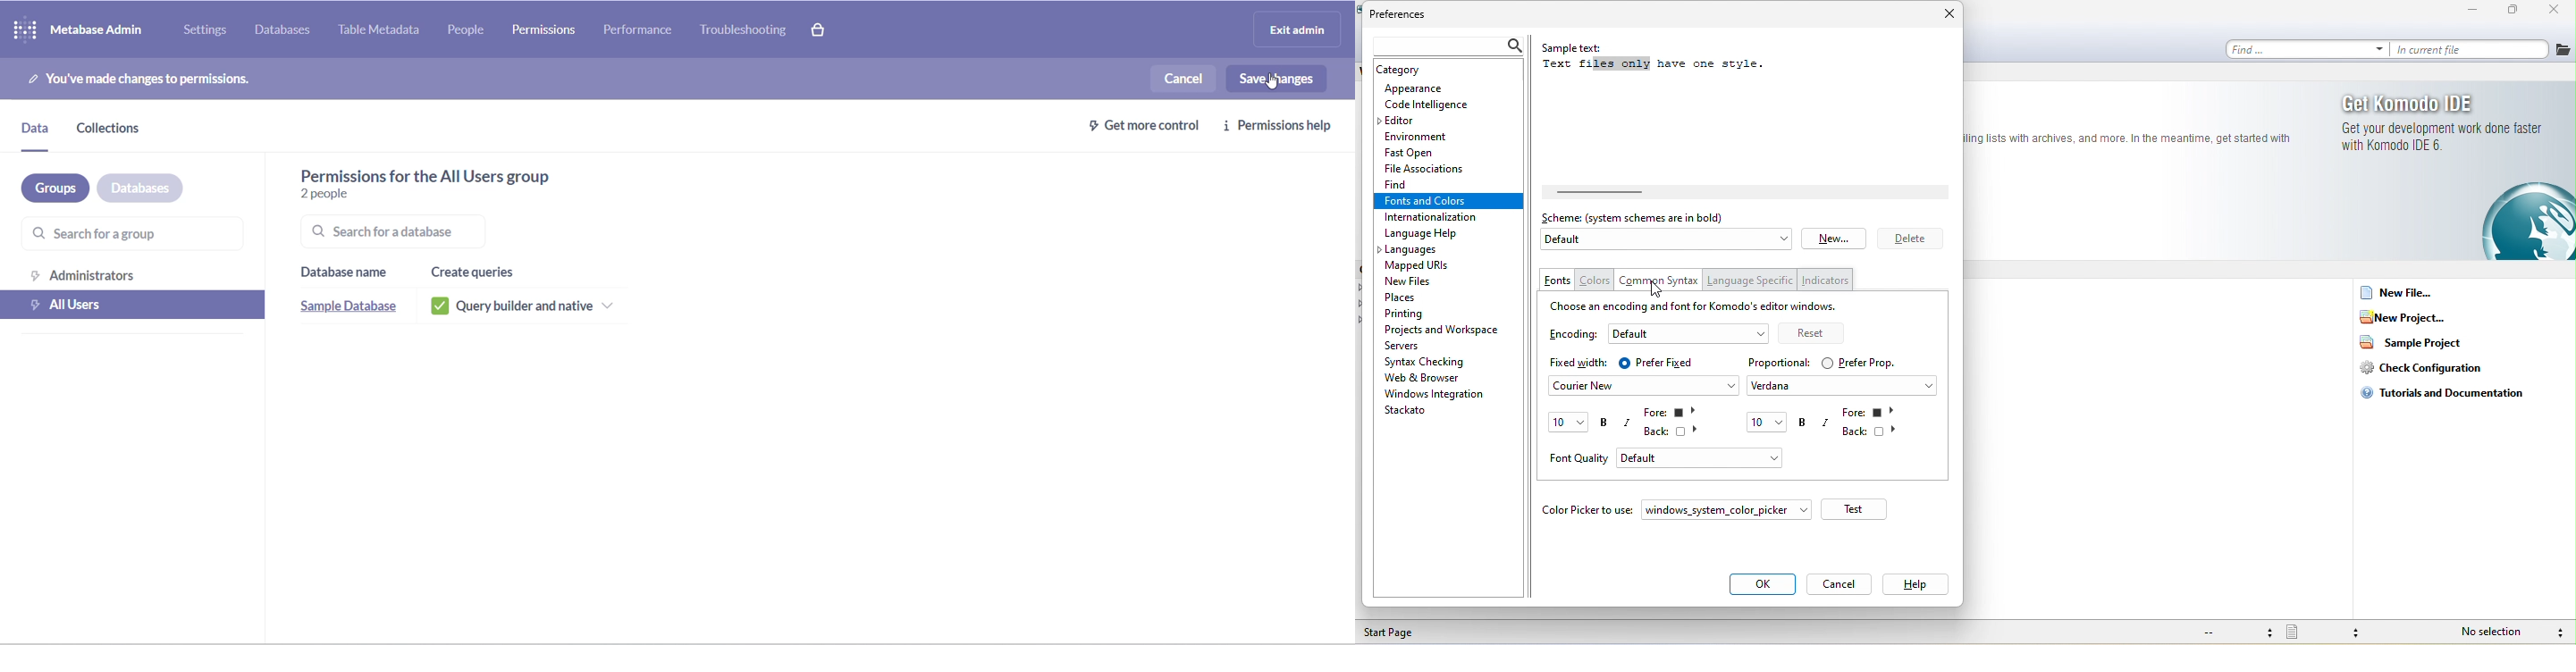  What do you see at coordinates (1750, 278) in the screenshot?
I see `language specific` at bounding box center [1750, 278].